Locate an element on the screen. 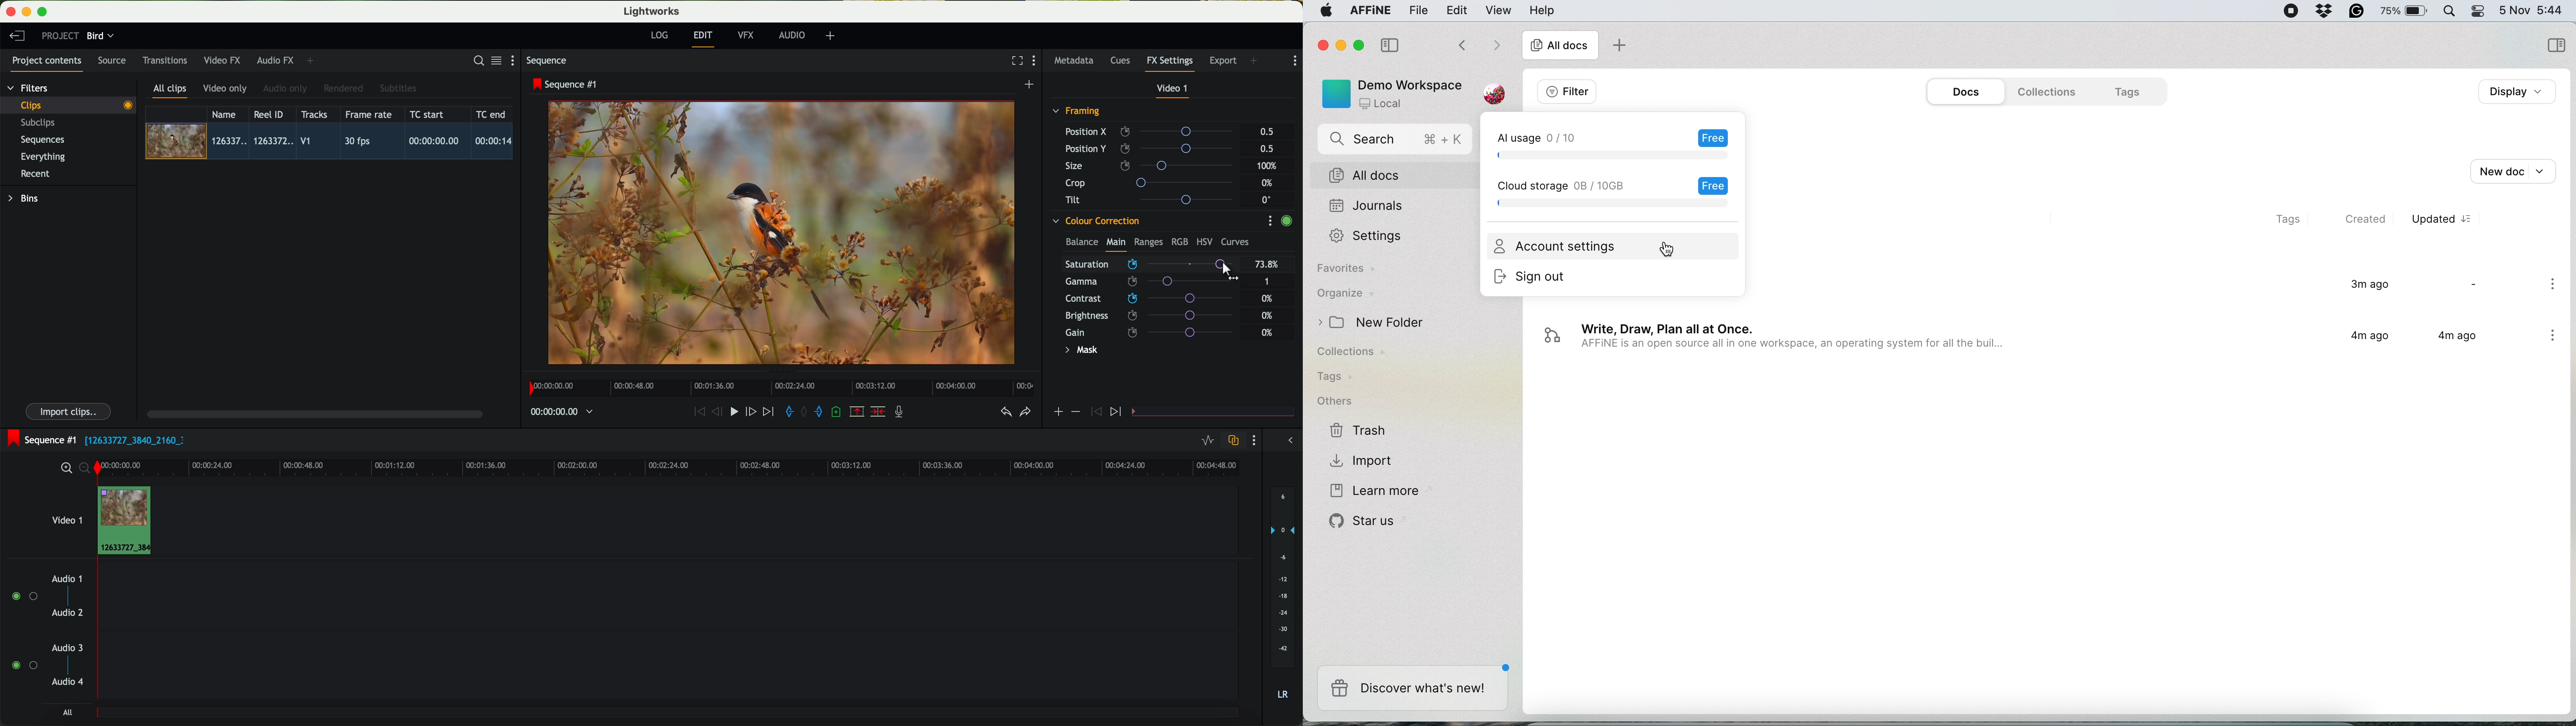 The height and width of the screenshot is (728, 2576). star us is located at coordinates (1365, 521).